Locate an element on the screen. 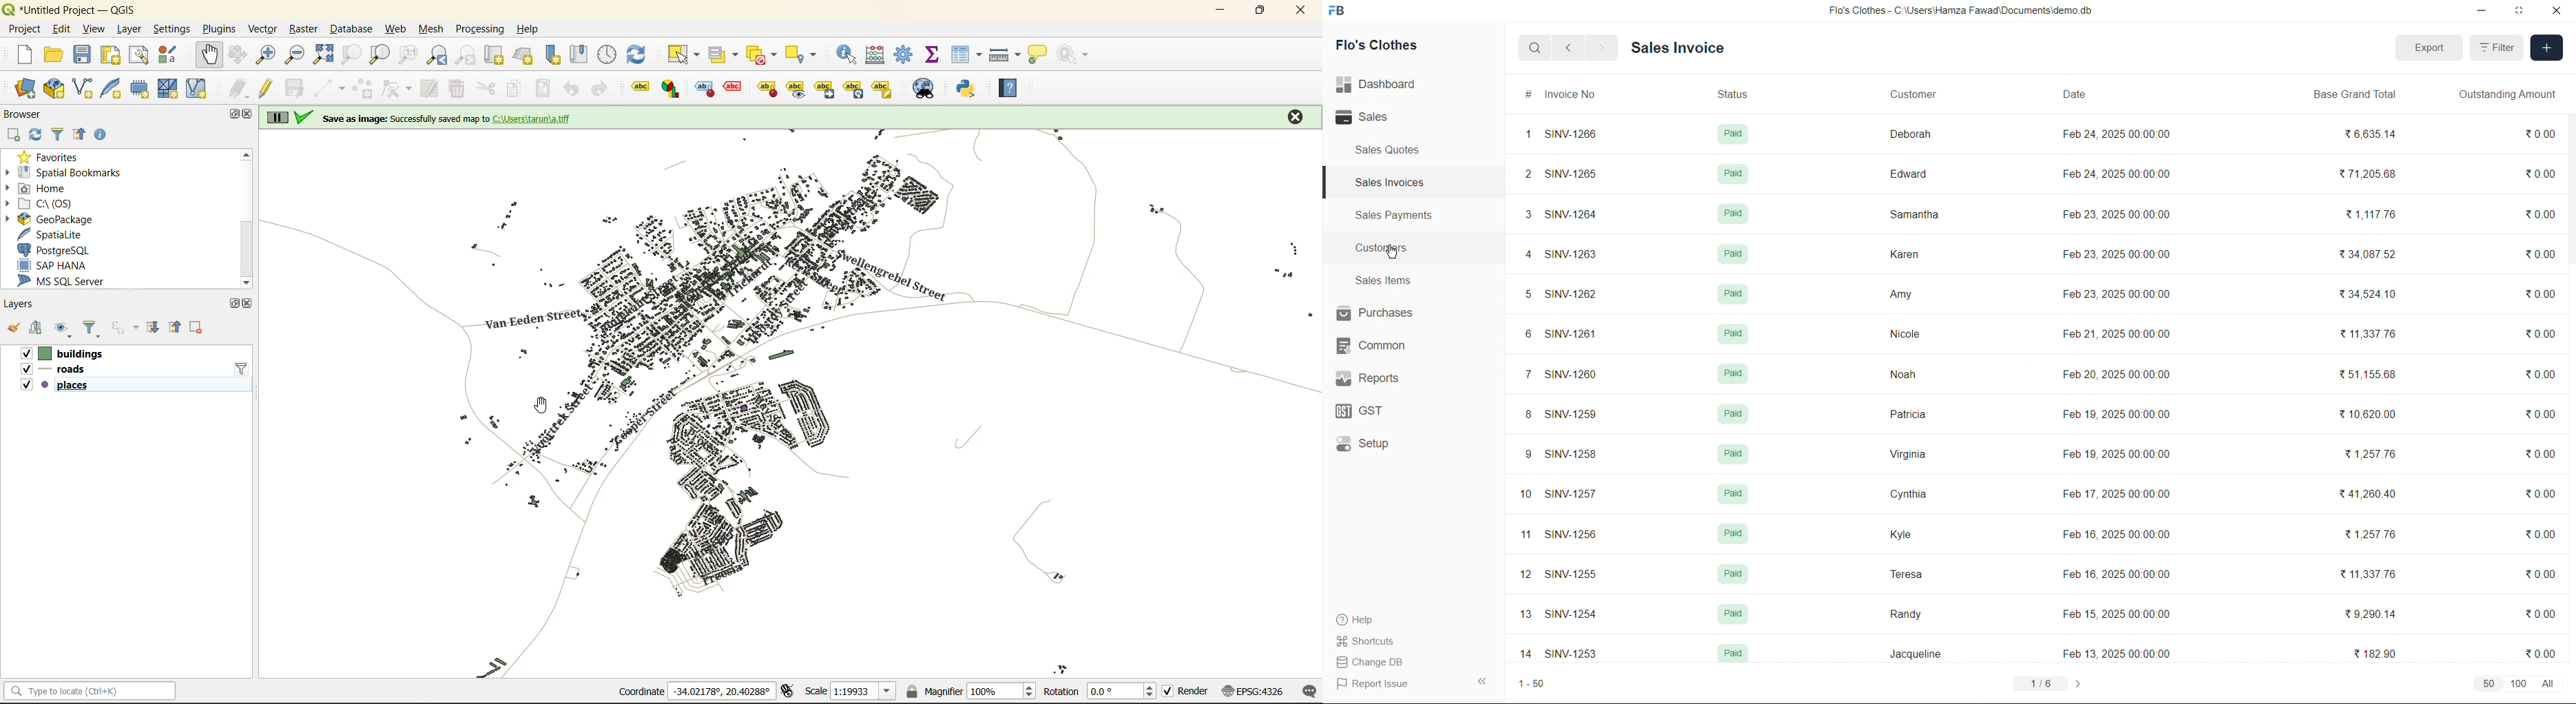 This screenshot has width=2576, height=728. Status is located at coordinates (1729, 91).